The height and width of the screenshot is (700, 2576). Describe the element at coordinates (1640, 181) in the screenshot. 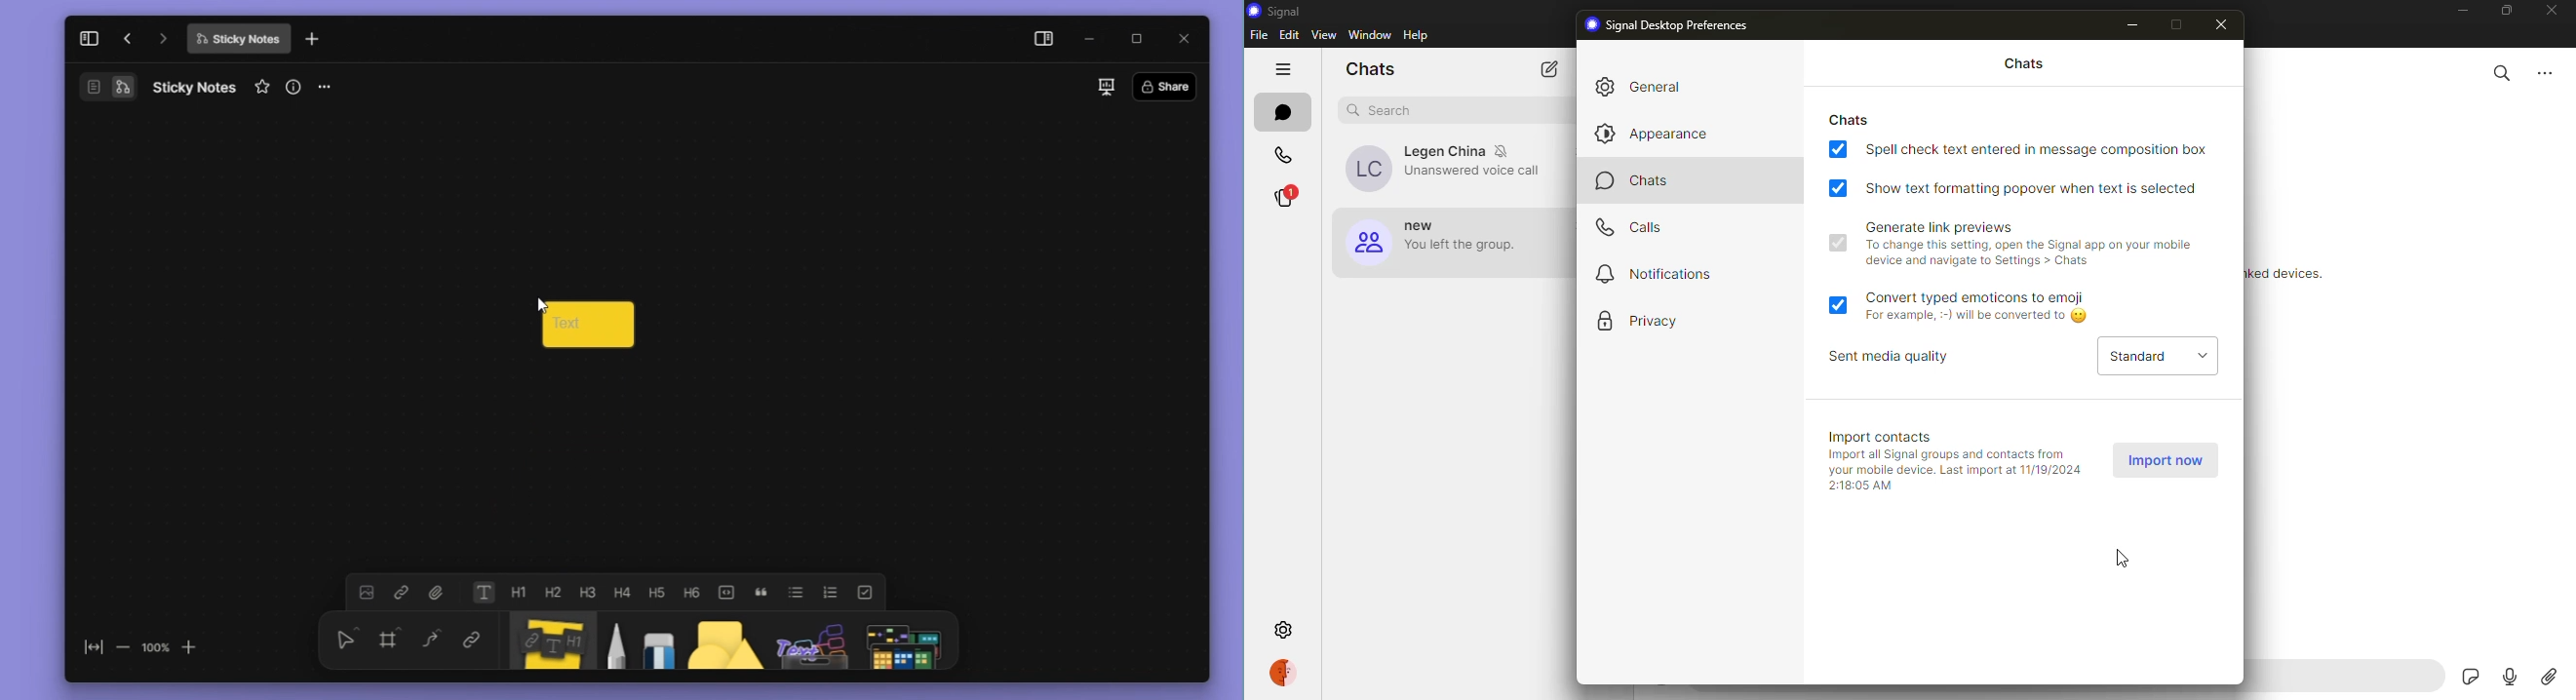

I see `chats` at that location.